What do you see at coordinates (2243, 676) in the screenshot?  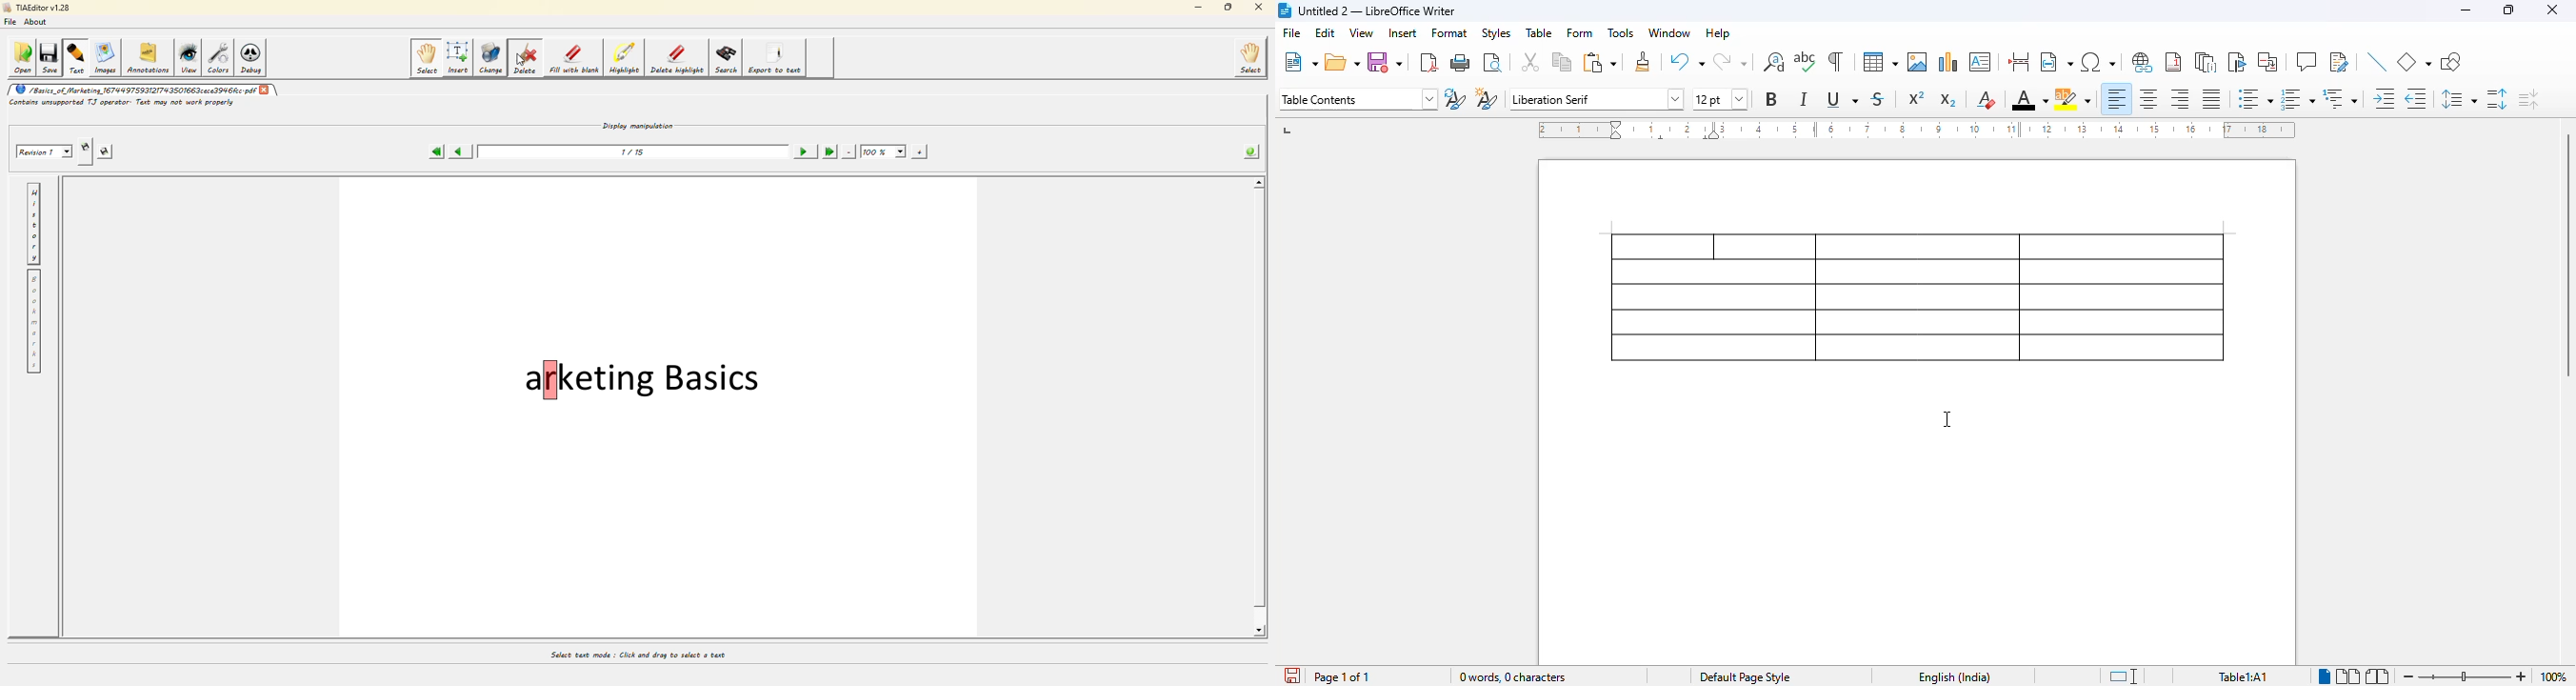 I see `table1:A1` at bounding box center [2243, 676].